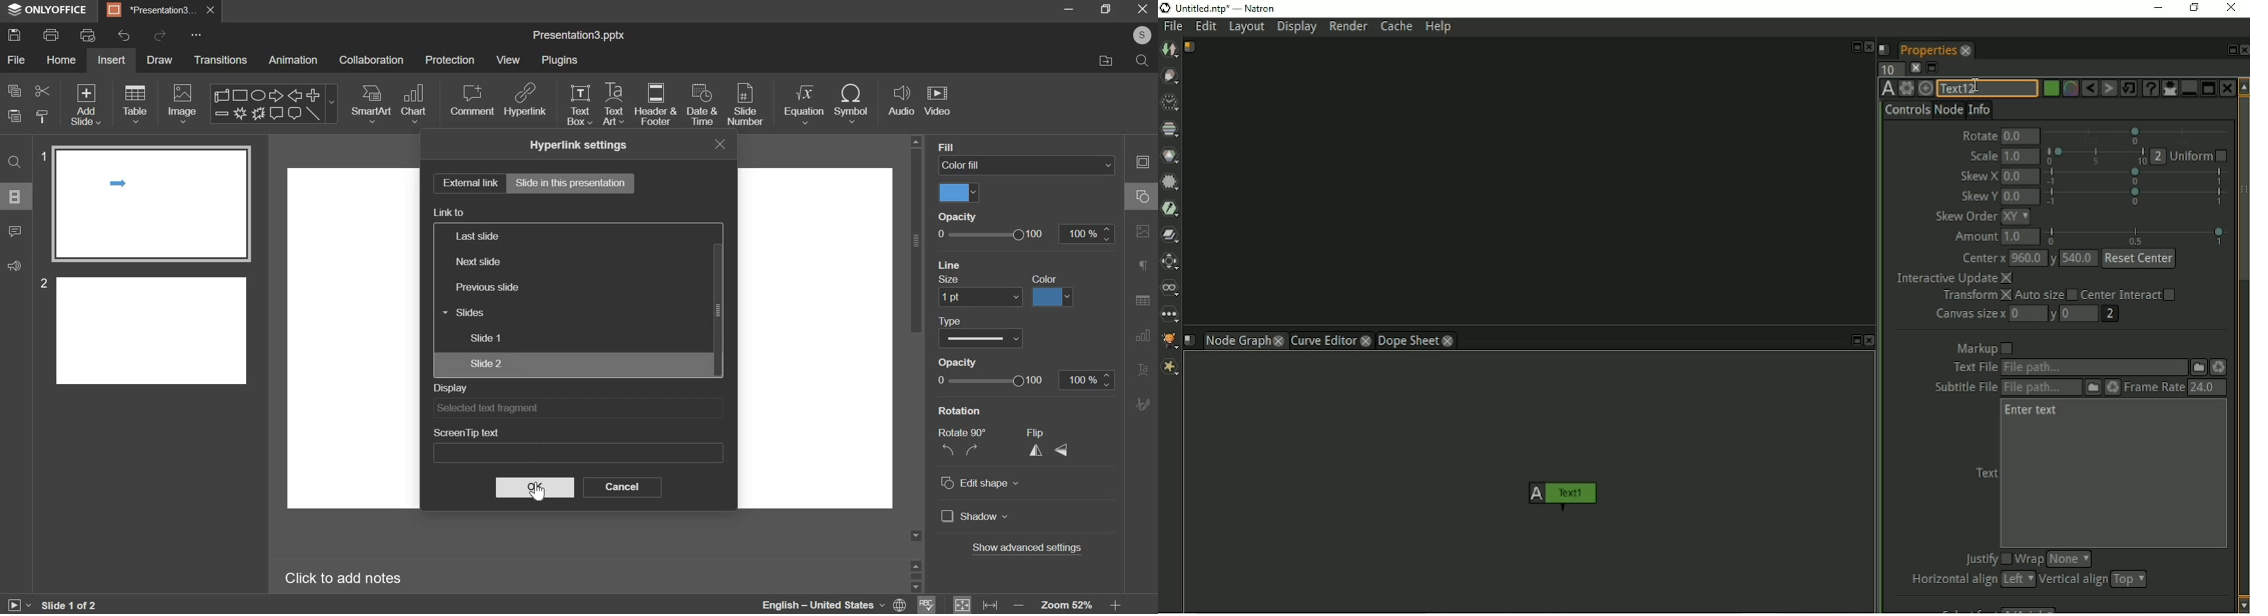 The width and height of the screenshot is (2268, 616). What do you see at coordinates (14, 116) in the screenshot?
I see `paste` at bounding box center [14, 116].